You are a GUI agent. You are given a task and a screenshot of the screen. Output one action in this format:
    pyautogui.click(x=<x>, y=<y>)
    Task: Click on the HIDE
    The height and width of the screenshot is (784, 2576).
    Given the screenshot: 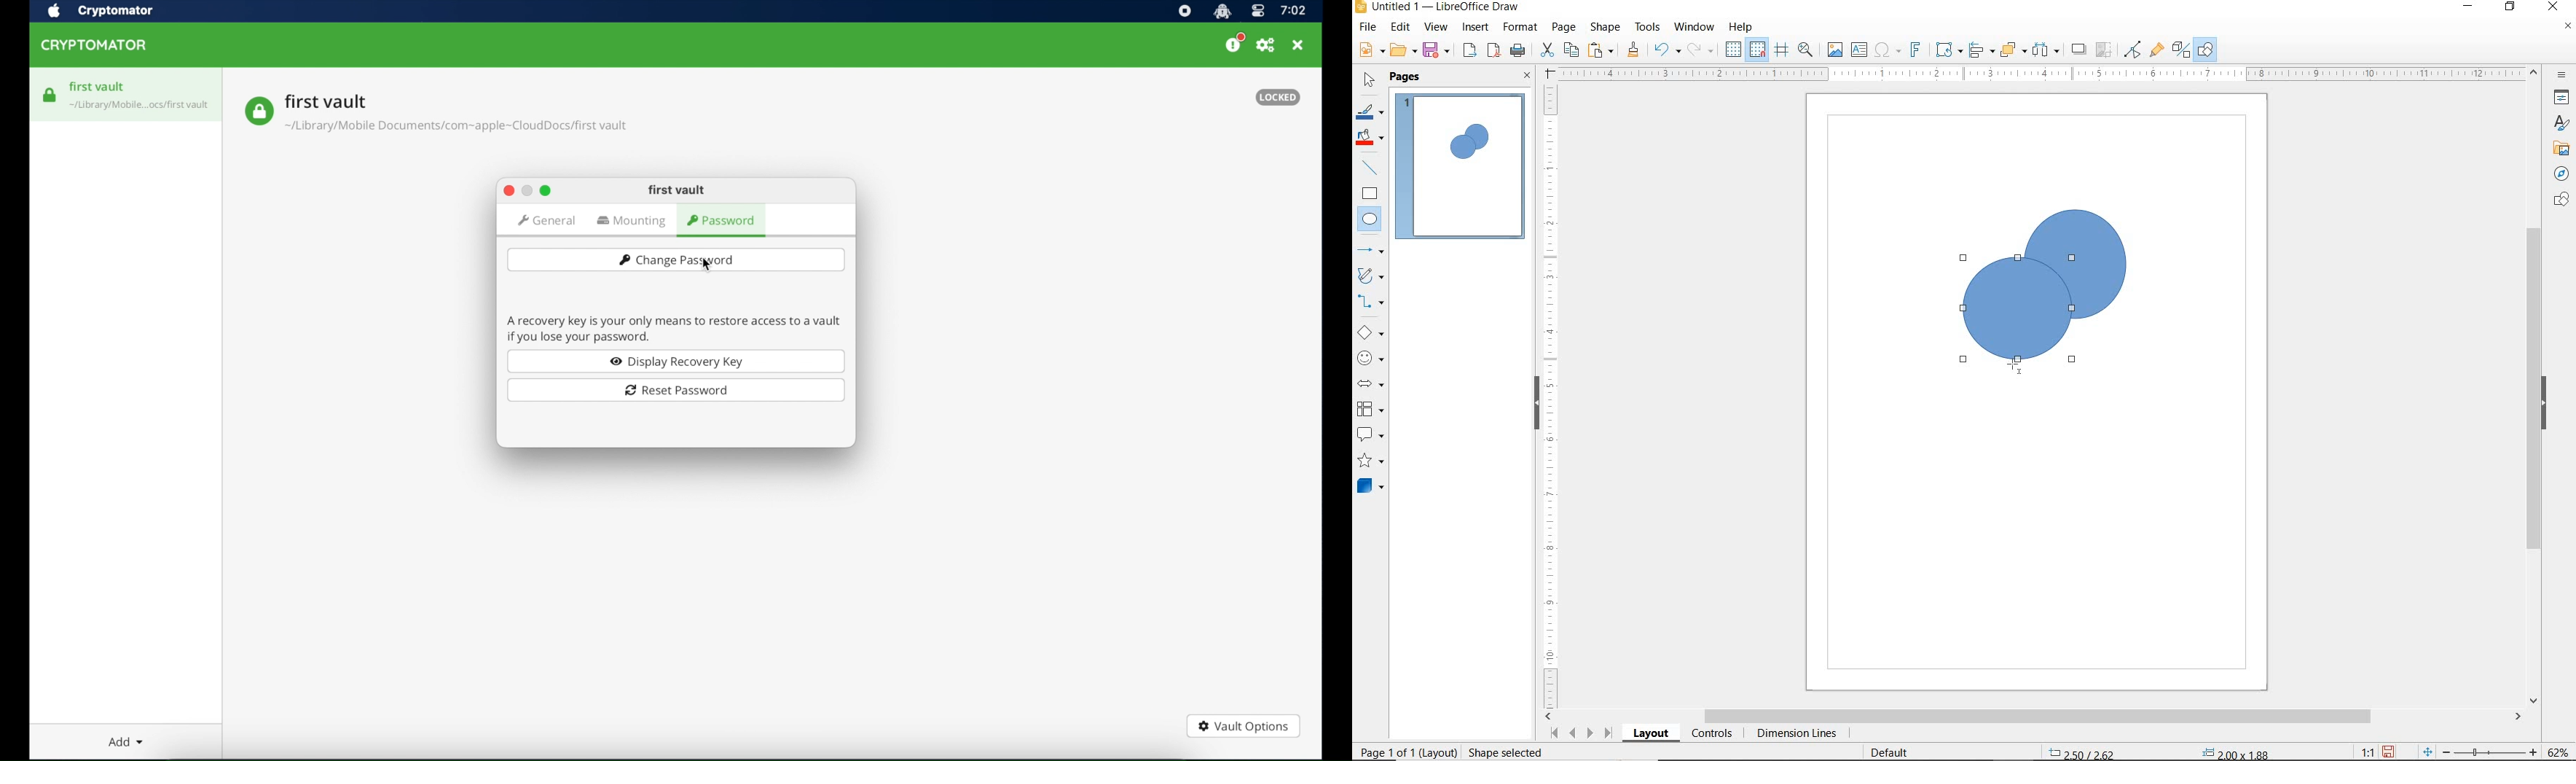 What is the action you would take?
    pyautogui.click(x=1534, y=401)
    